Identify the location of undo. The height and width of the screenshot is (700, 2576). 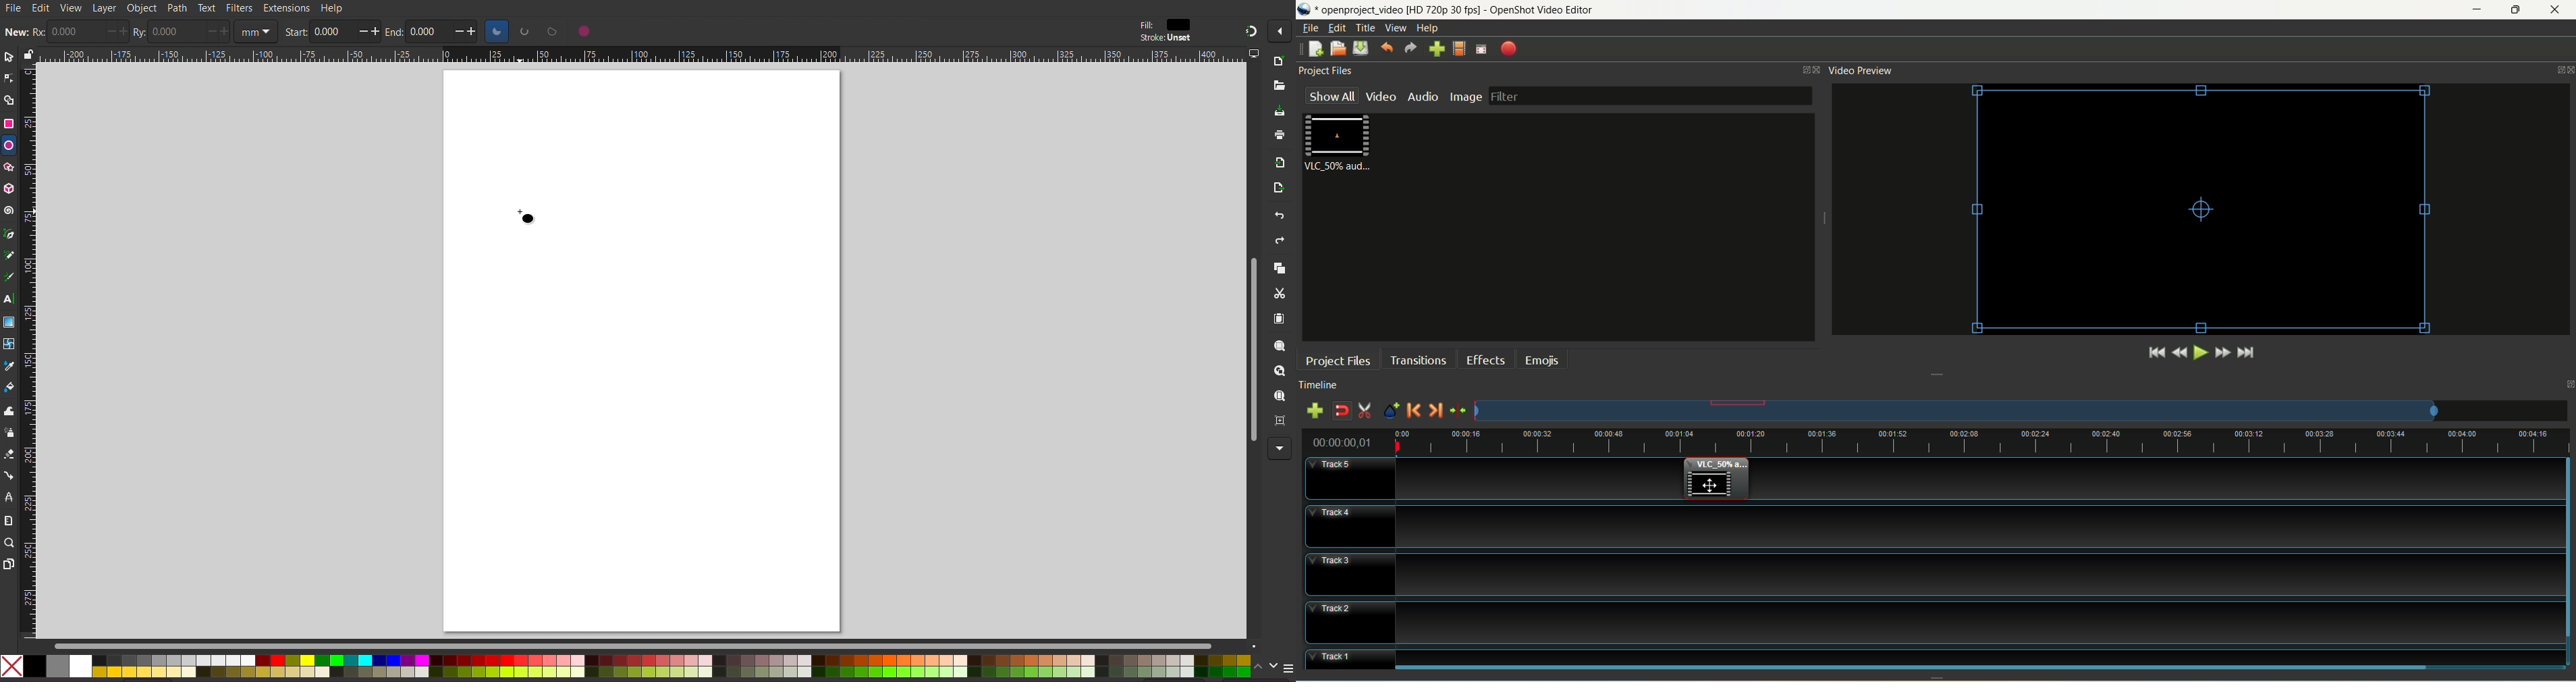
(1386, 49).